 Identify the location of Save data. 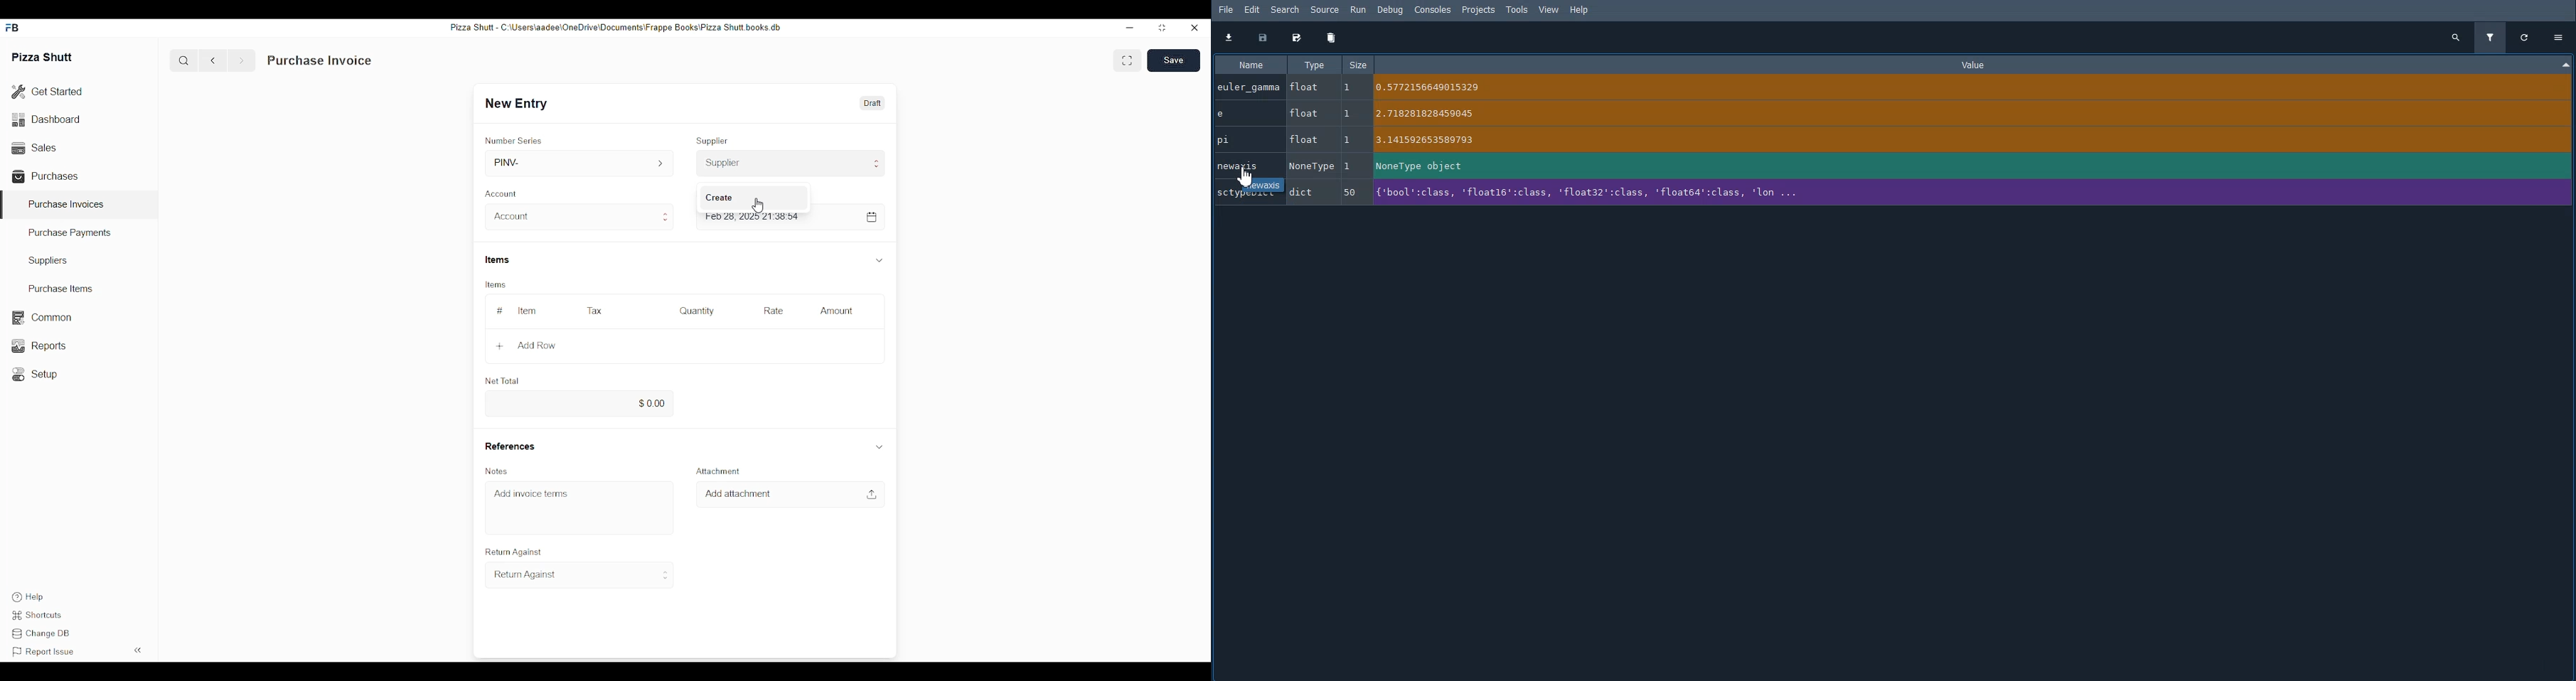
(1263, 38).